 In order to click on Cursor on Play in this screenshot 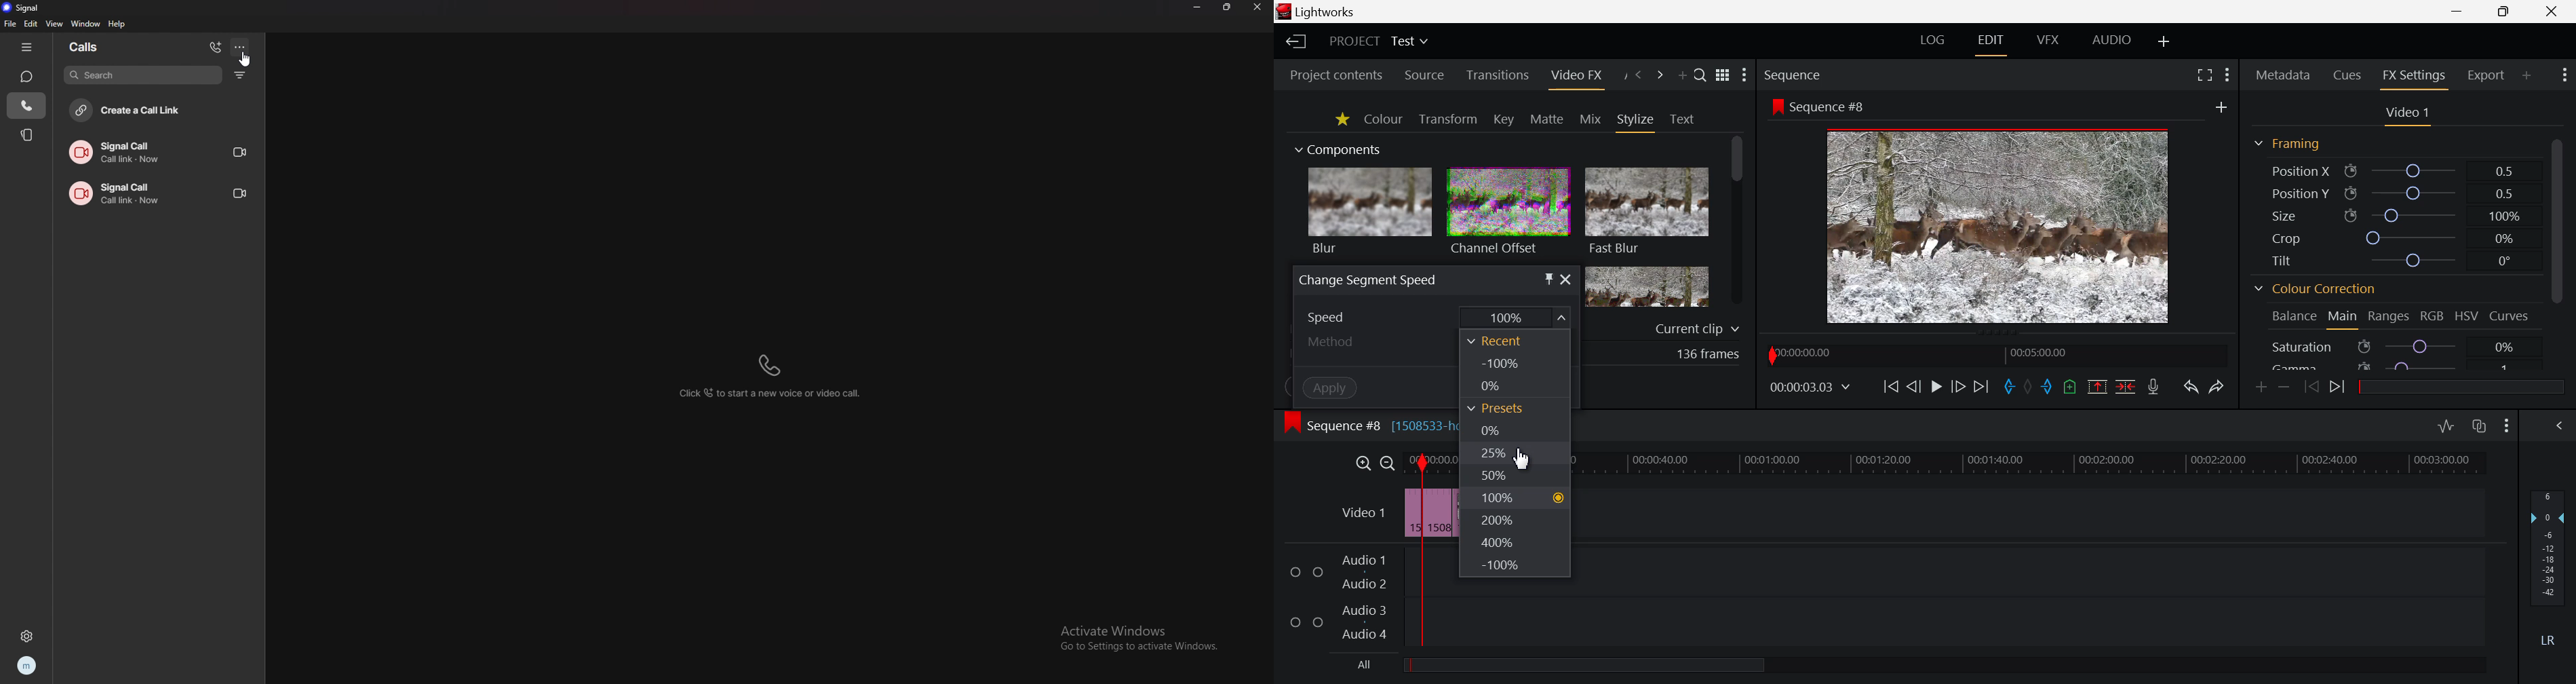, I will do `click(1936, 387)`.